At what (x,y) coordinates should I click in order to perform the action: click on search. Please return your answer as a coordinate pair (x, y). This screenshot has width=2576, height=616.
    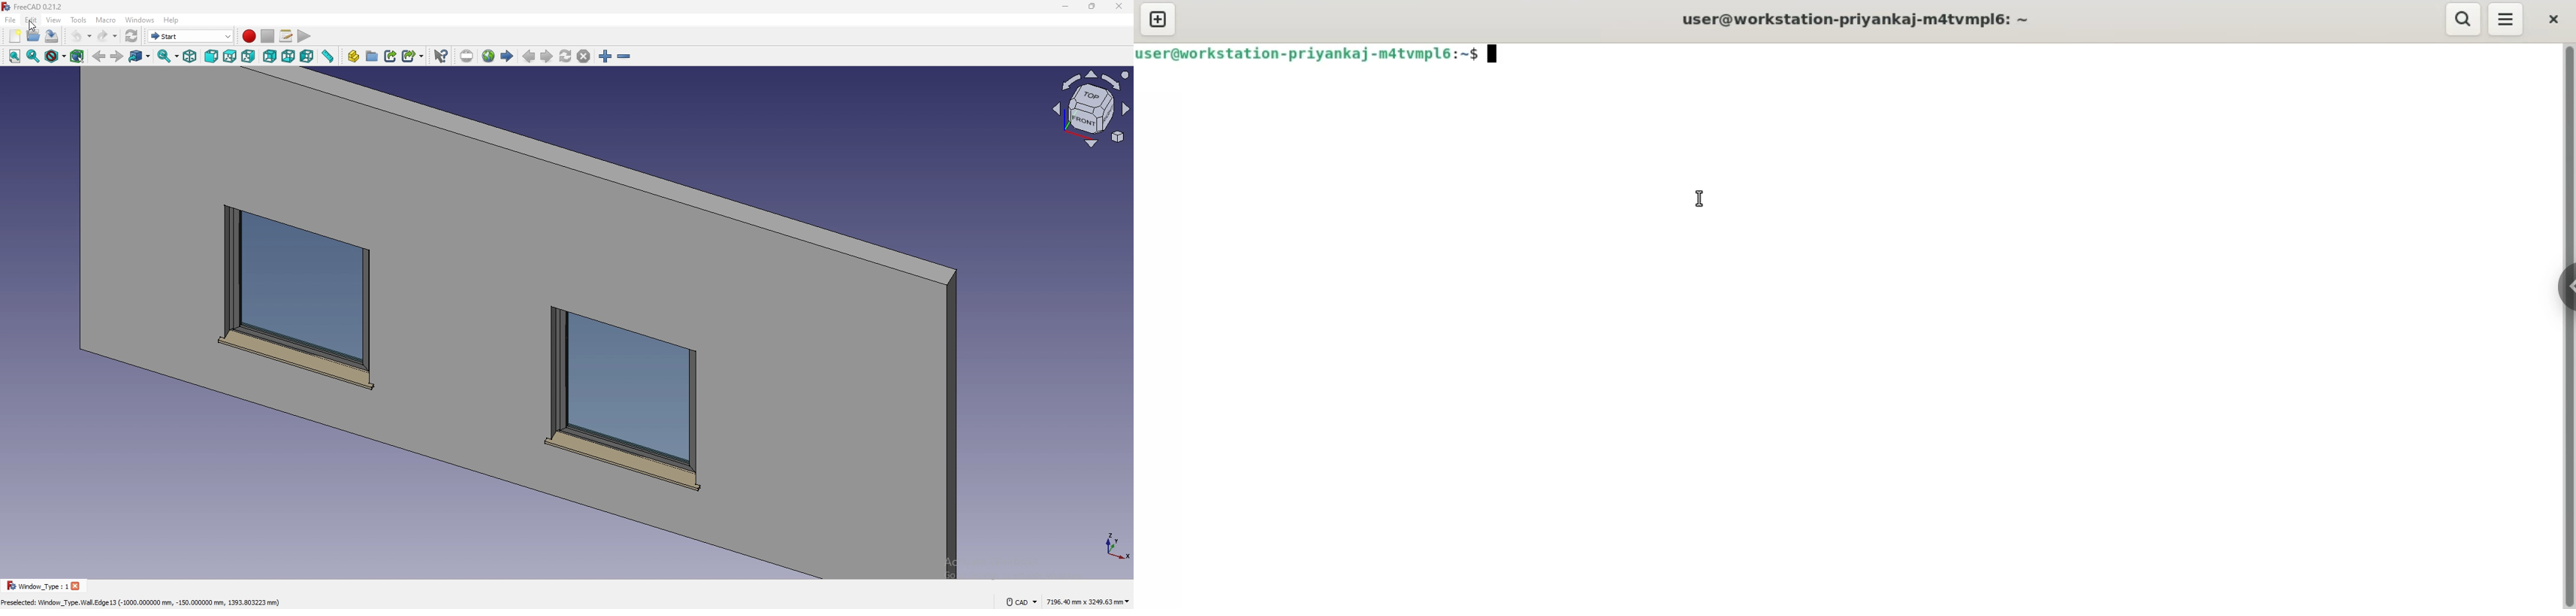
    Looking at the image, I should click on (2464, 20).